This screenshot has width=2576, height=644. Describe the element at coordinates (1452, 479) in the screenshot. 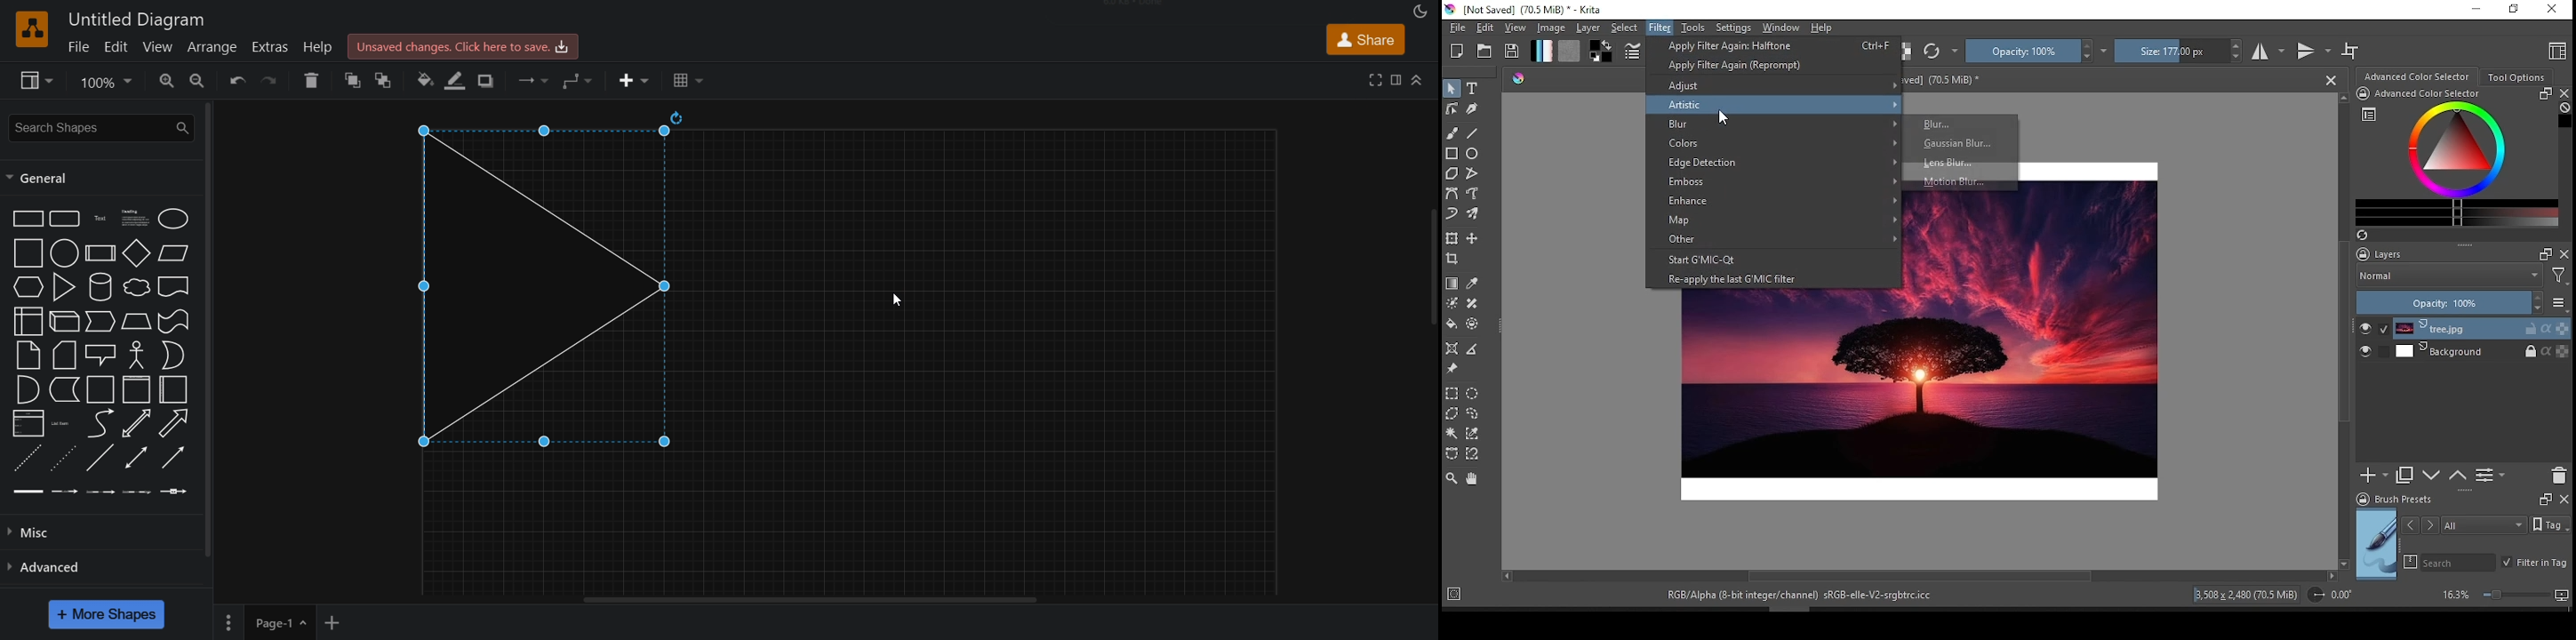

I see `zoom tool` at that location.